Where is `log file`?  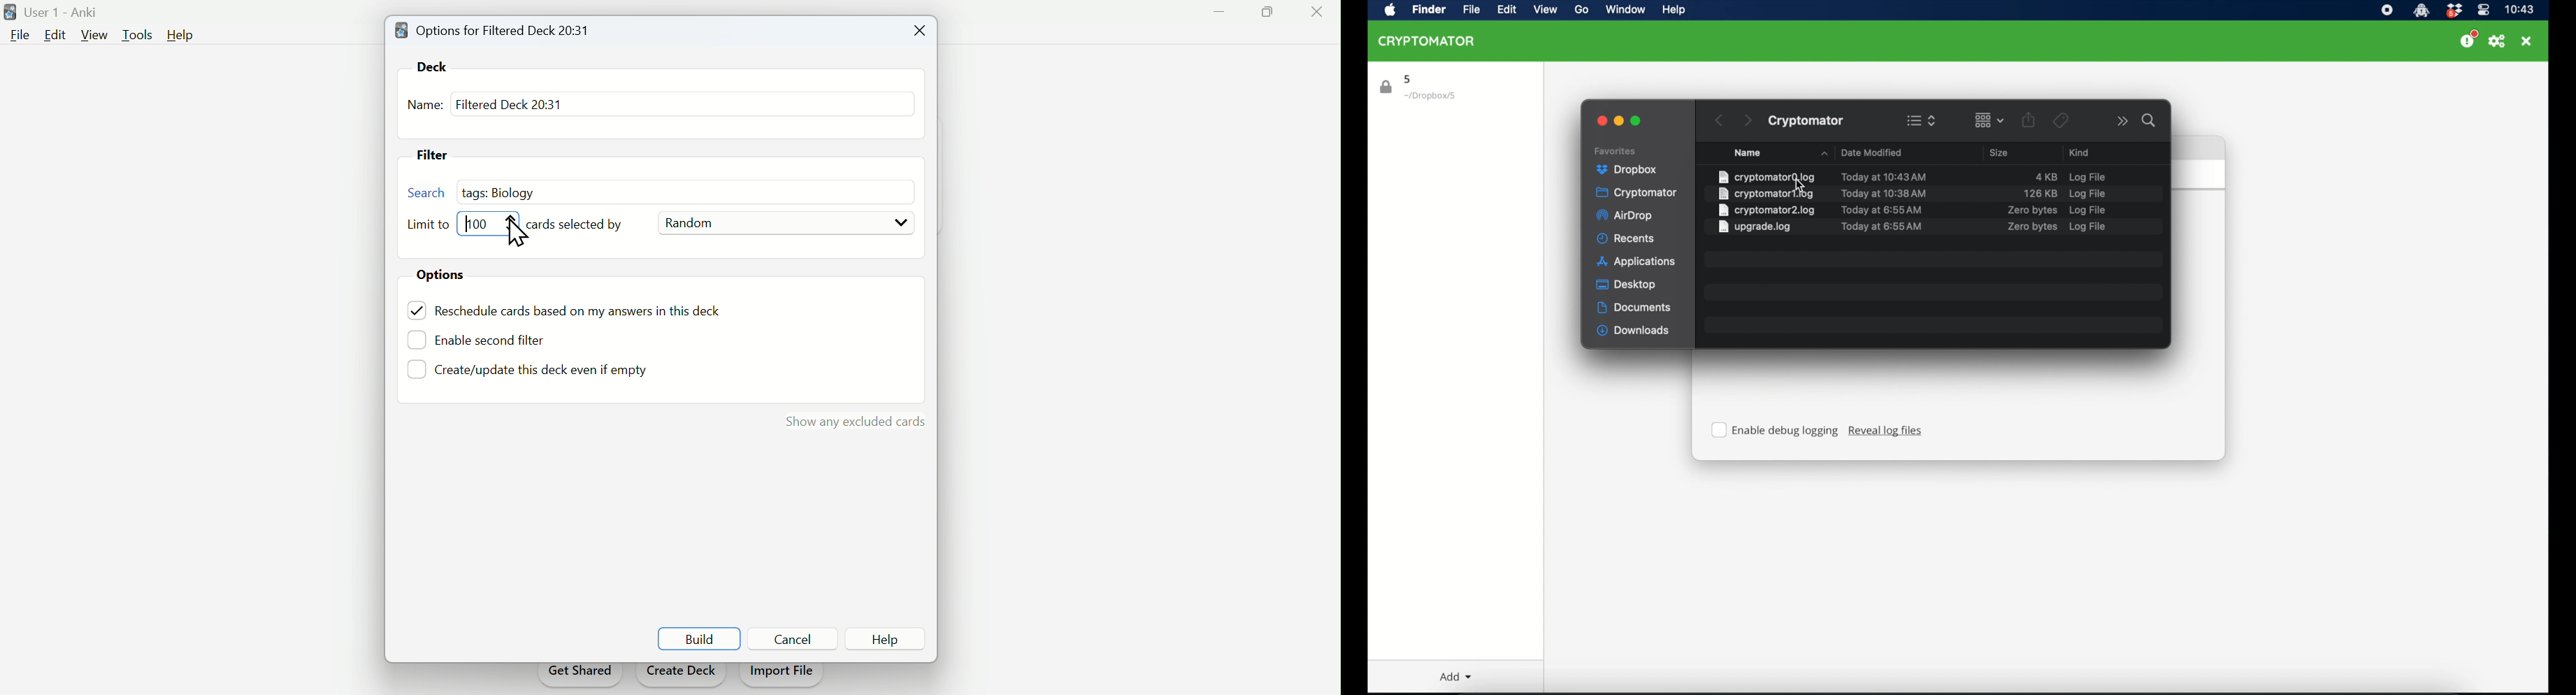 log file is located at coordinates (2087, 227).